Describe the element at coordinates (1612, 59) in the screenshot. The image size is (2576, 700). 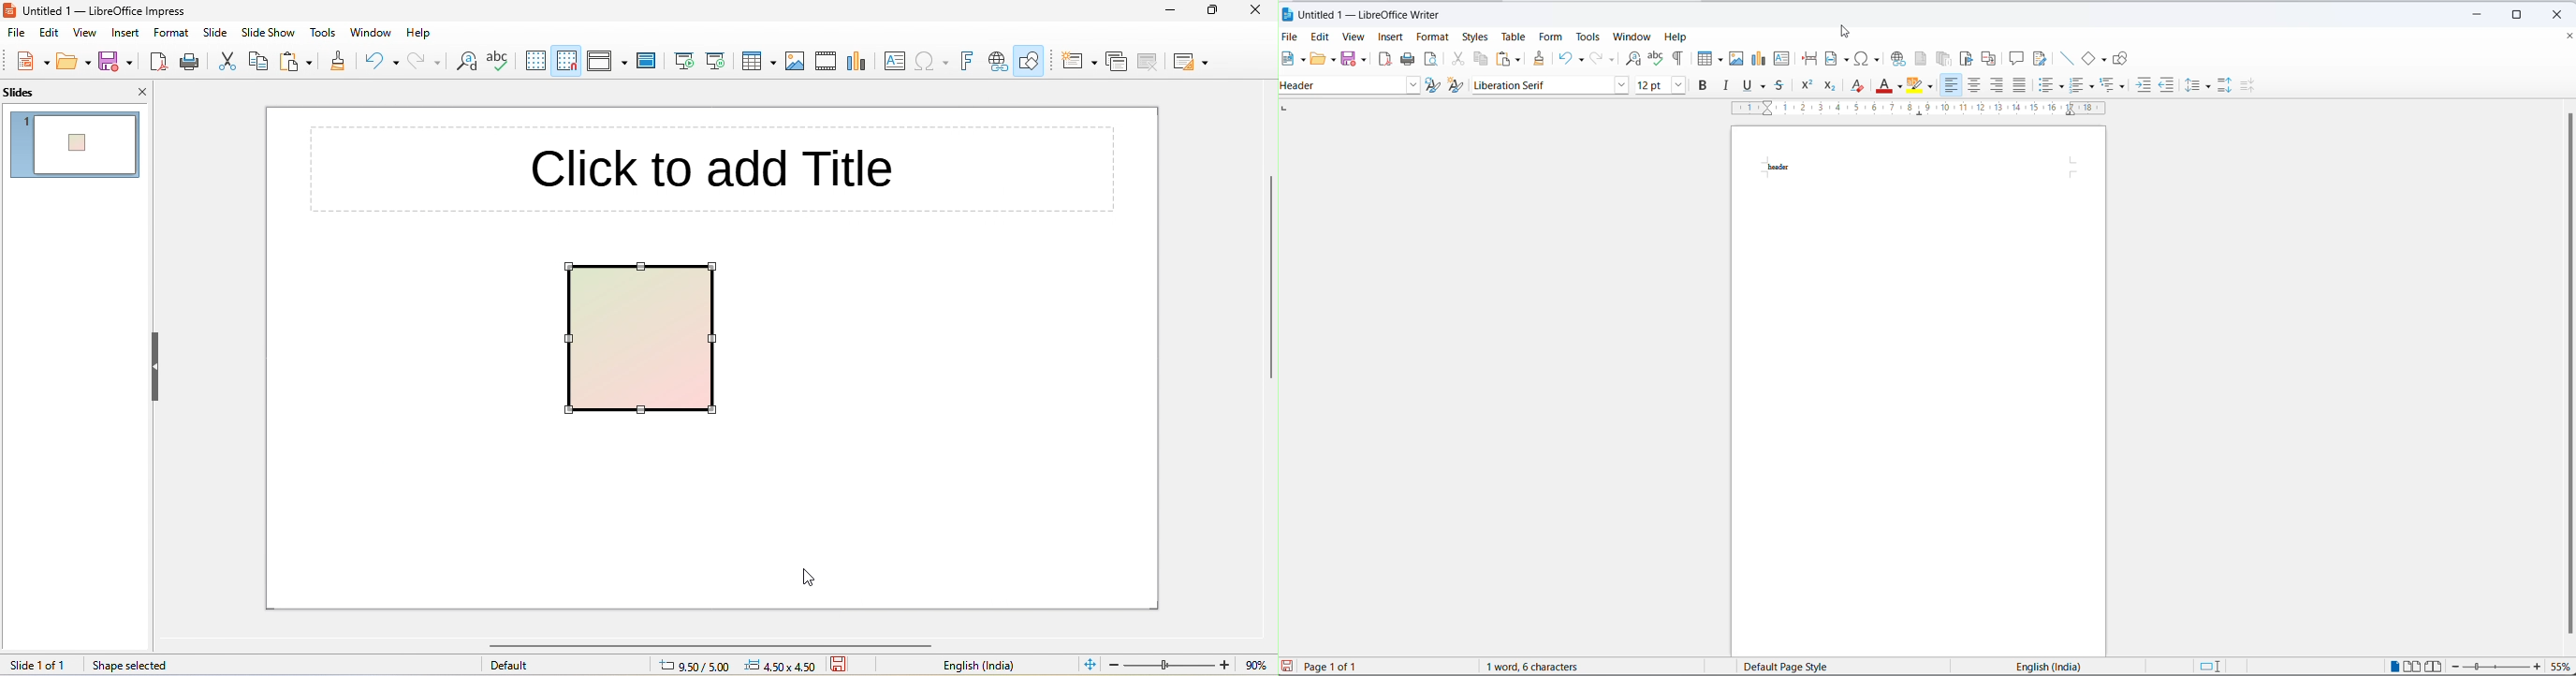
I see `redo options` at that location.